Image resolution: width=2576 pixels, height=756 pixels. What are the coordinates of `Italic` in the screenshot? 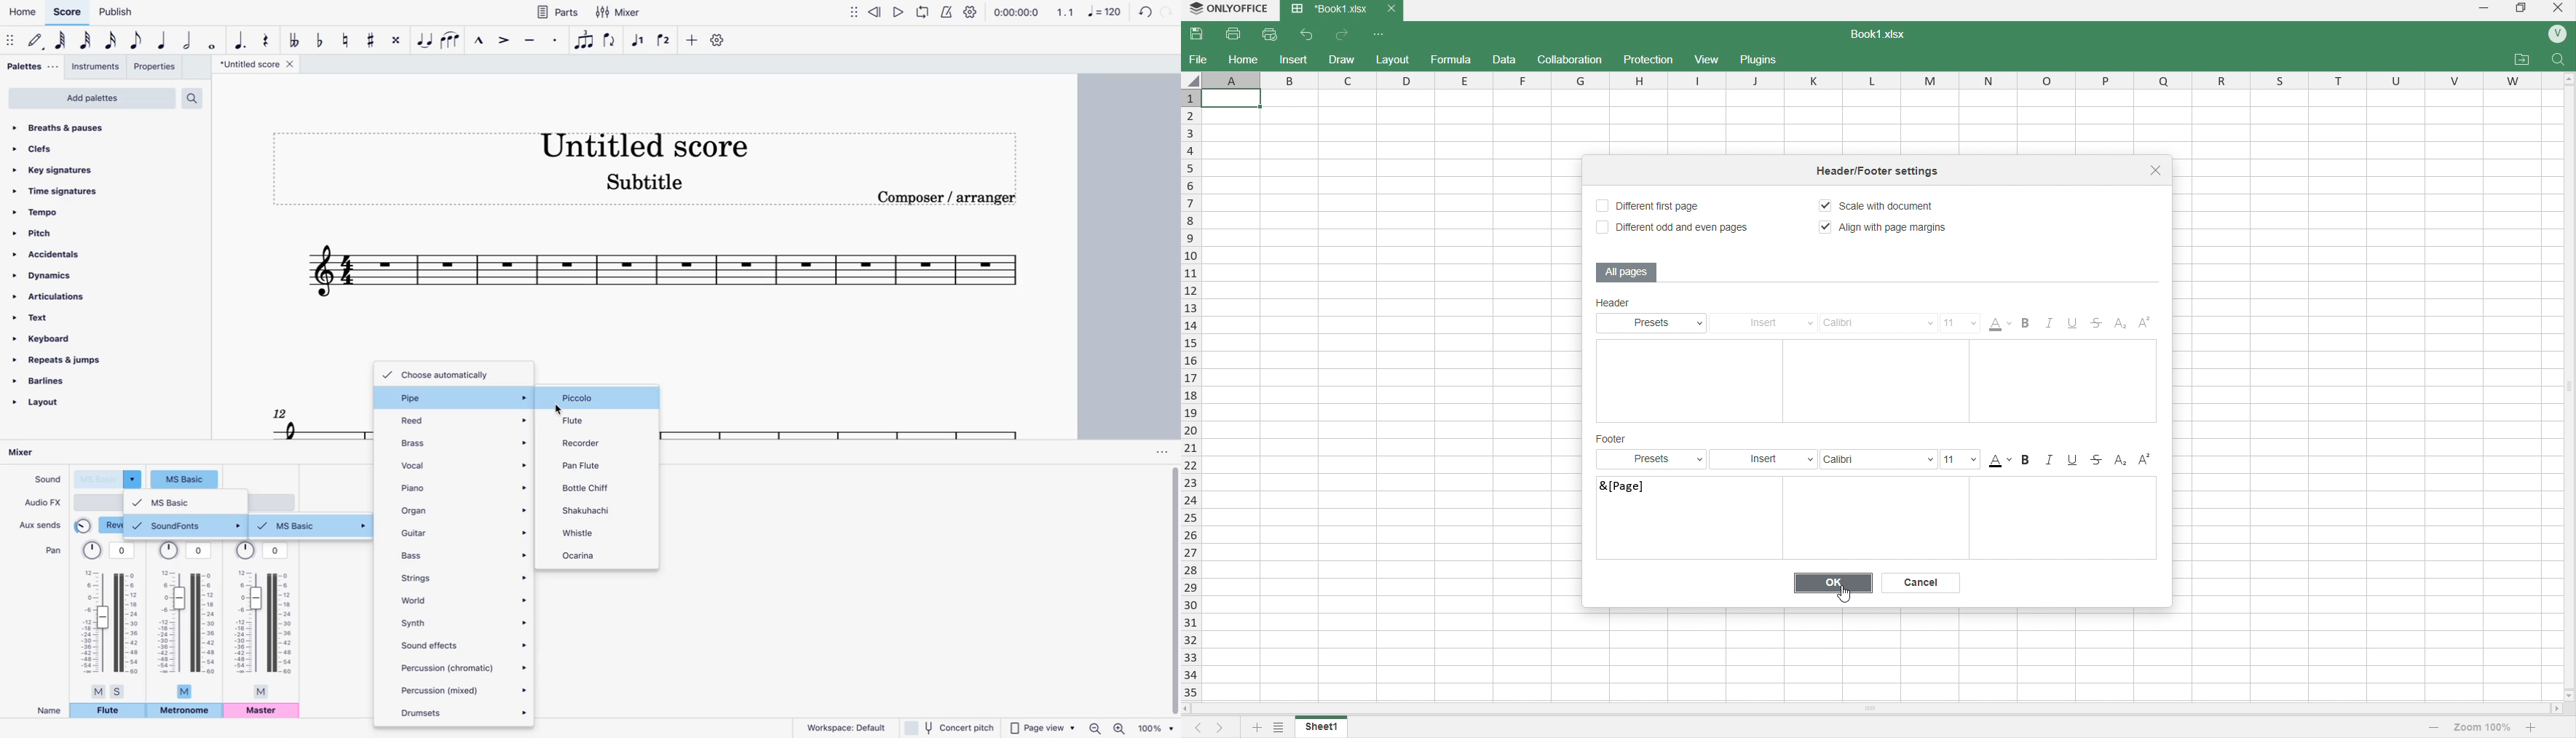 It's located at (2052, 460).